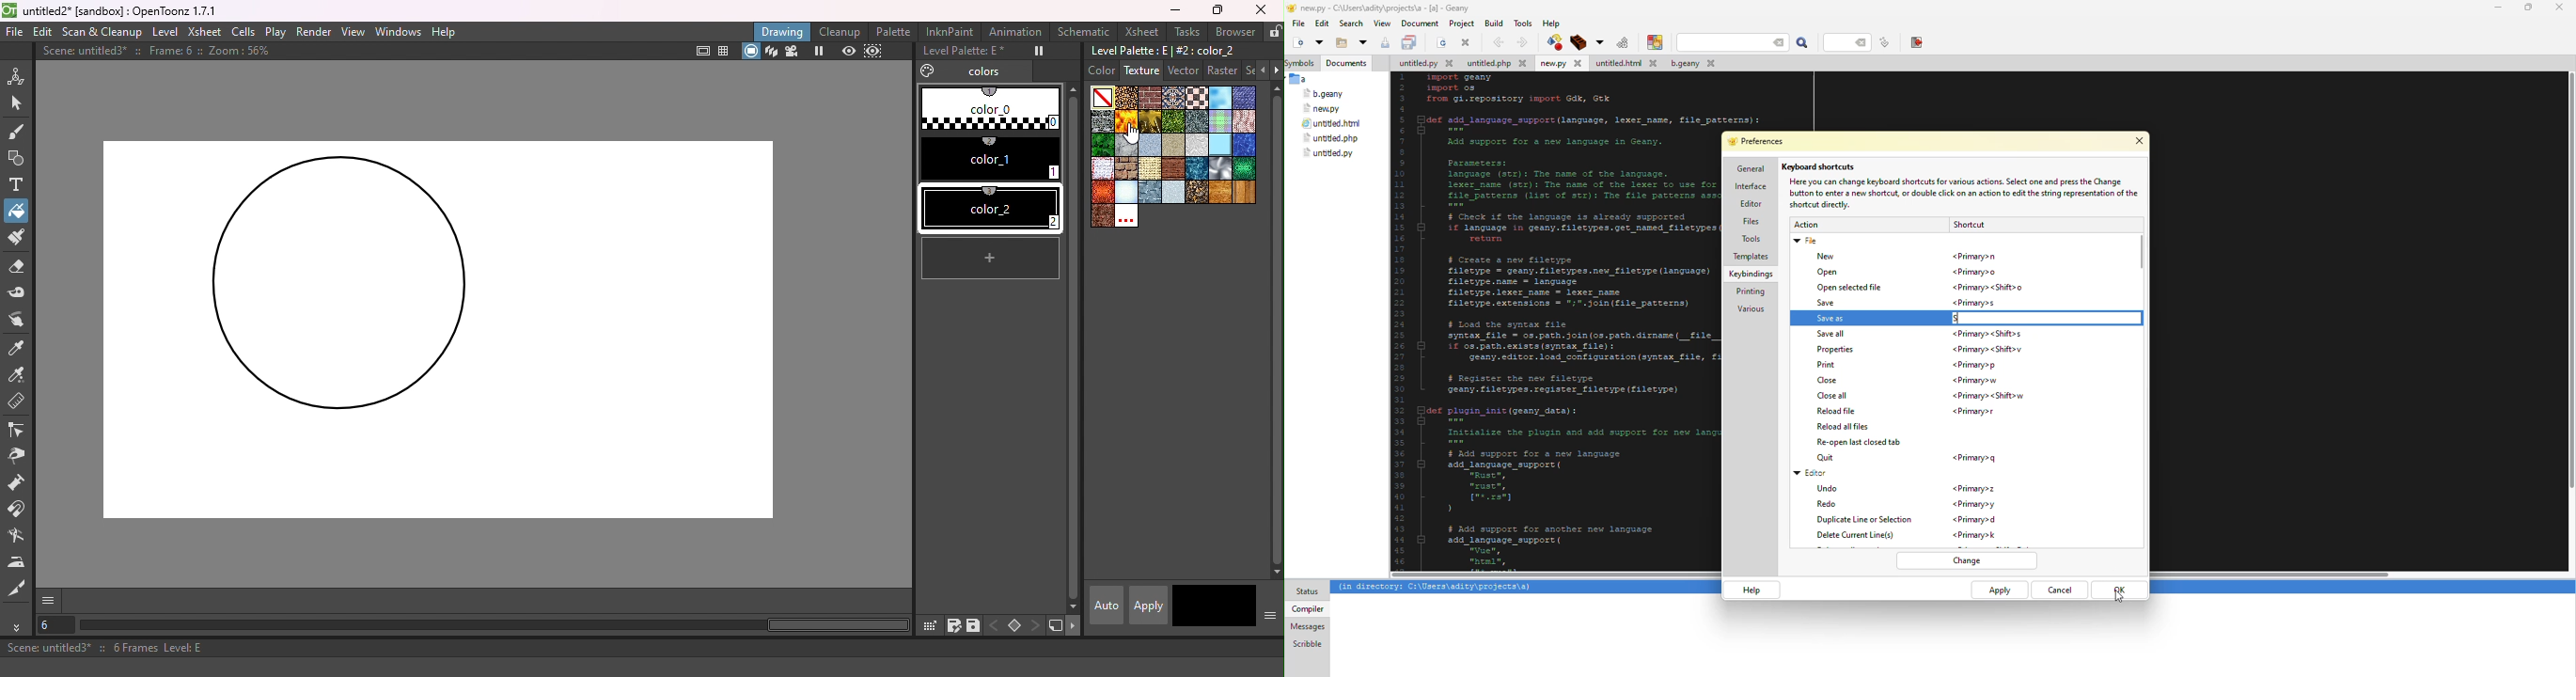 The image size is (2576, 700). I want to click on Denim2_s.bmp, so click(1245, 96).